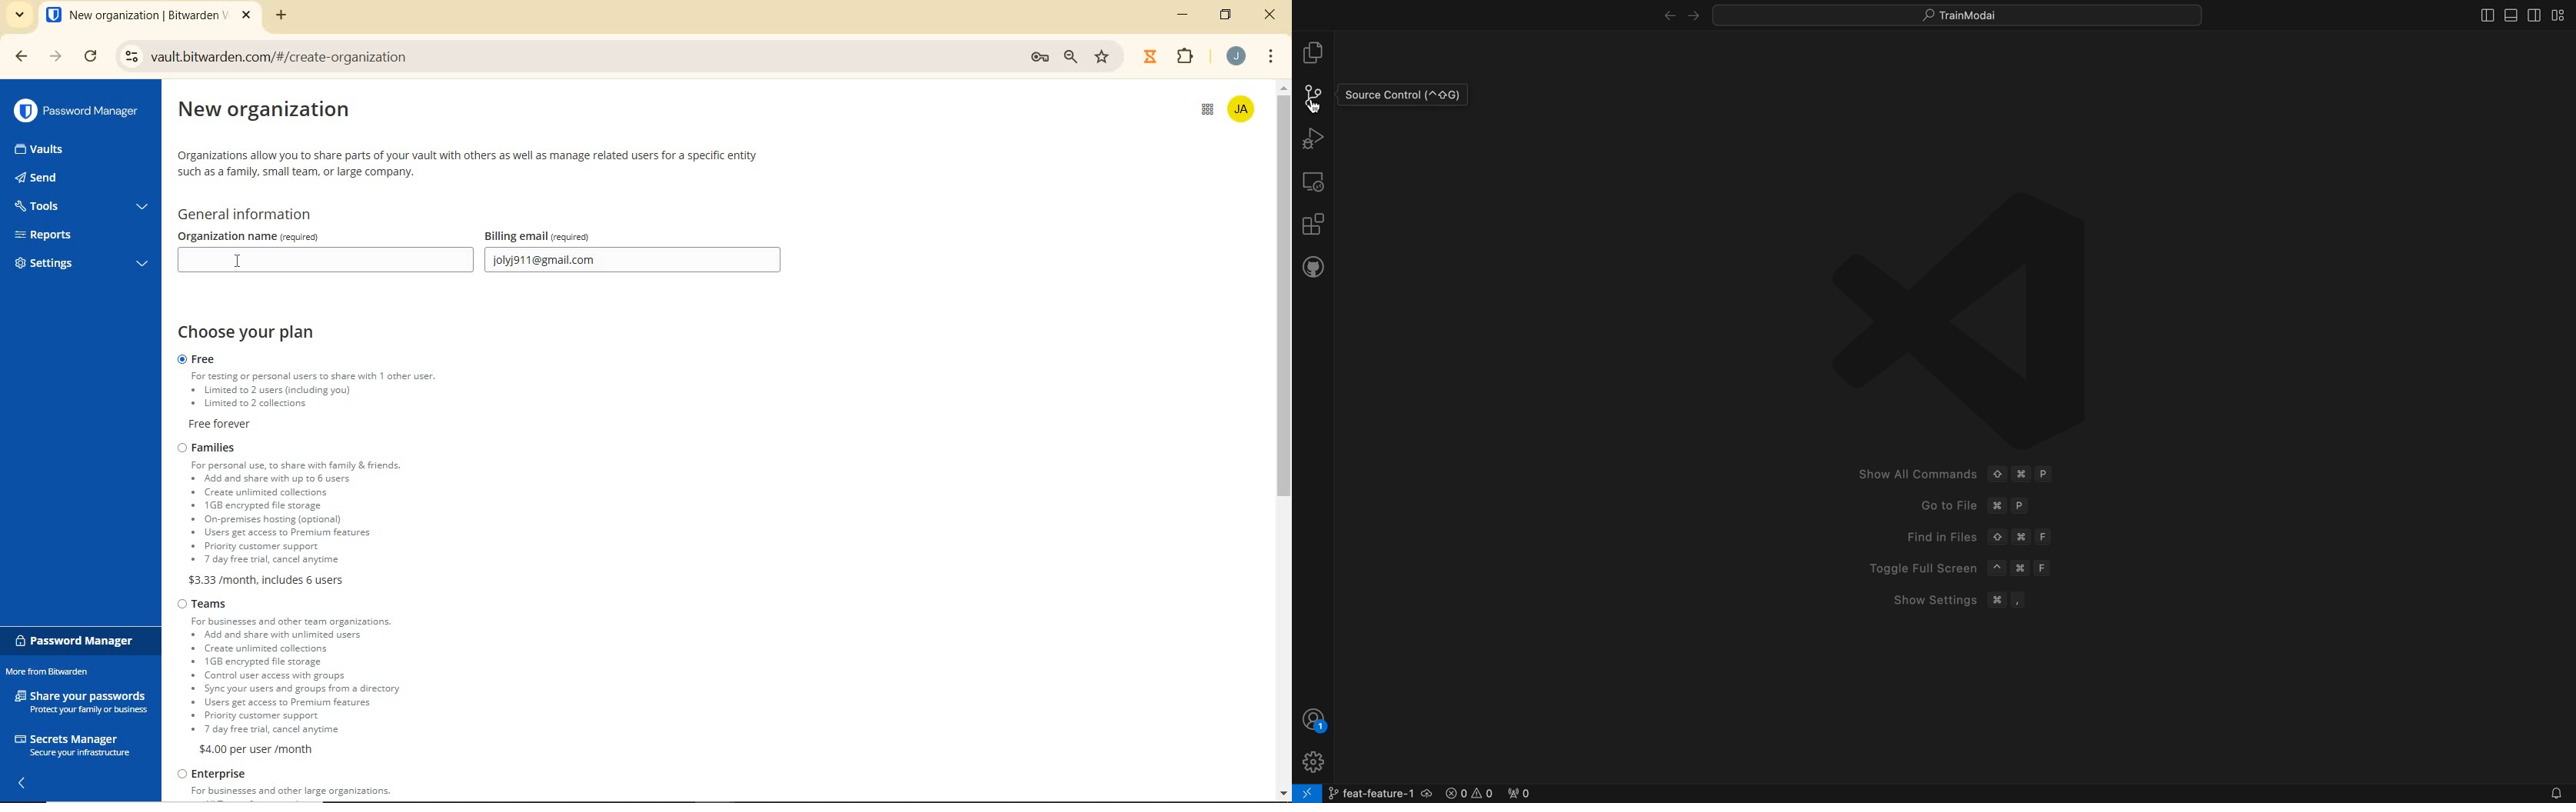 The height and width of the screenshot is (812, 2576). I want to click on new organization, so click(278, 114).